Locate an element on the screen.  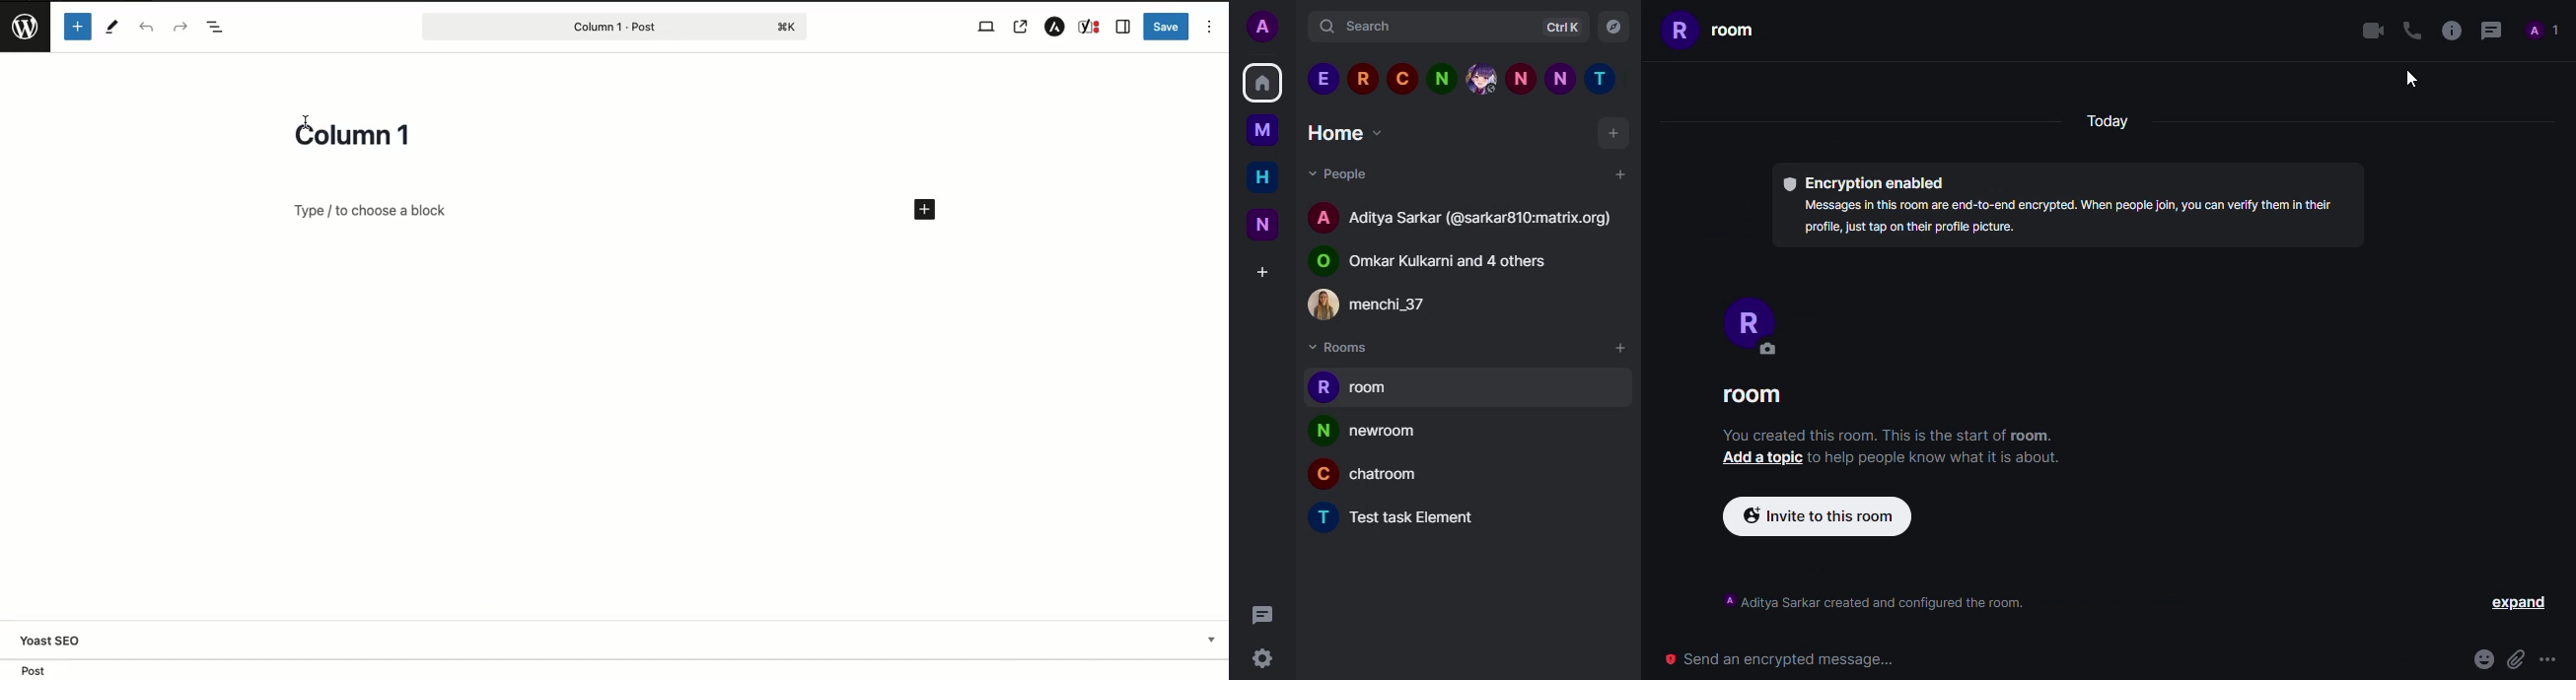
room is located at coordinates (1377, 391).